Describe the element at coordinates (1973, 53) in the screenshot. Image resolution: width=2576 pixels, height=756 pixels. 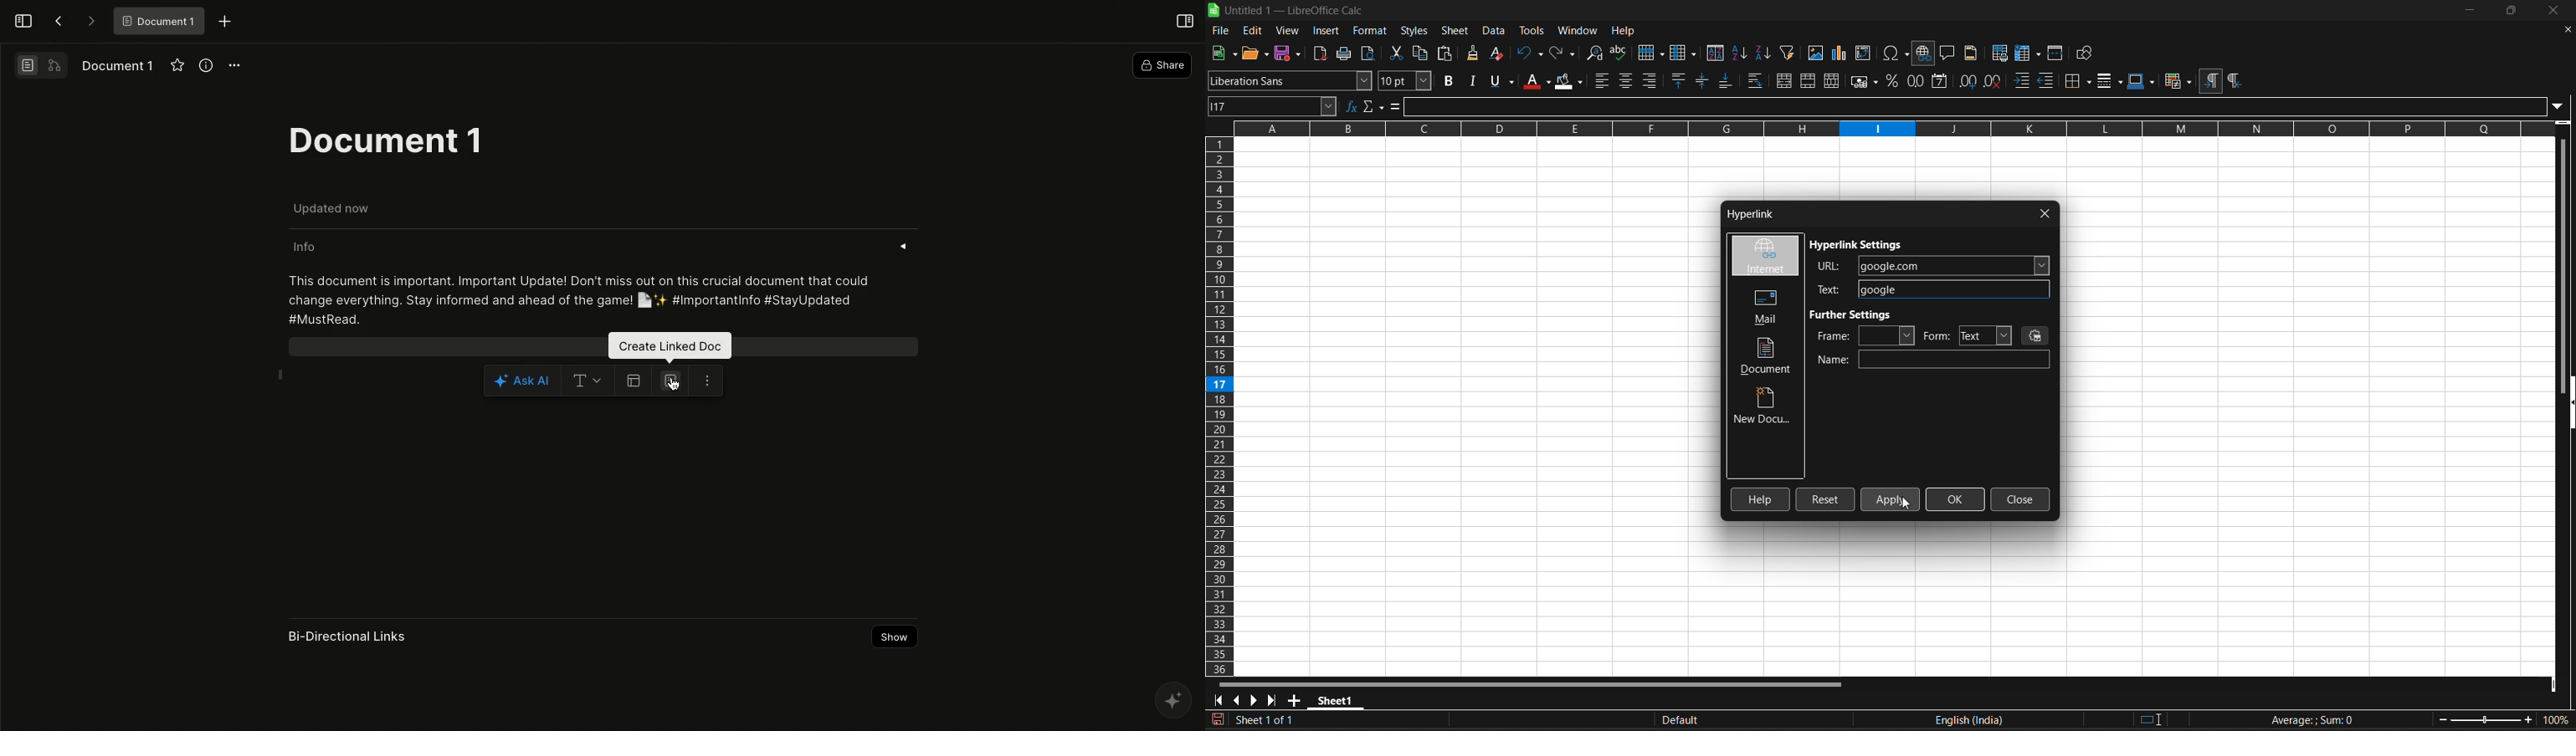
I see `headers and footers` at that location.